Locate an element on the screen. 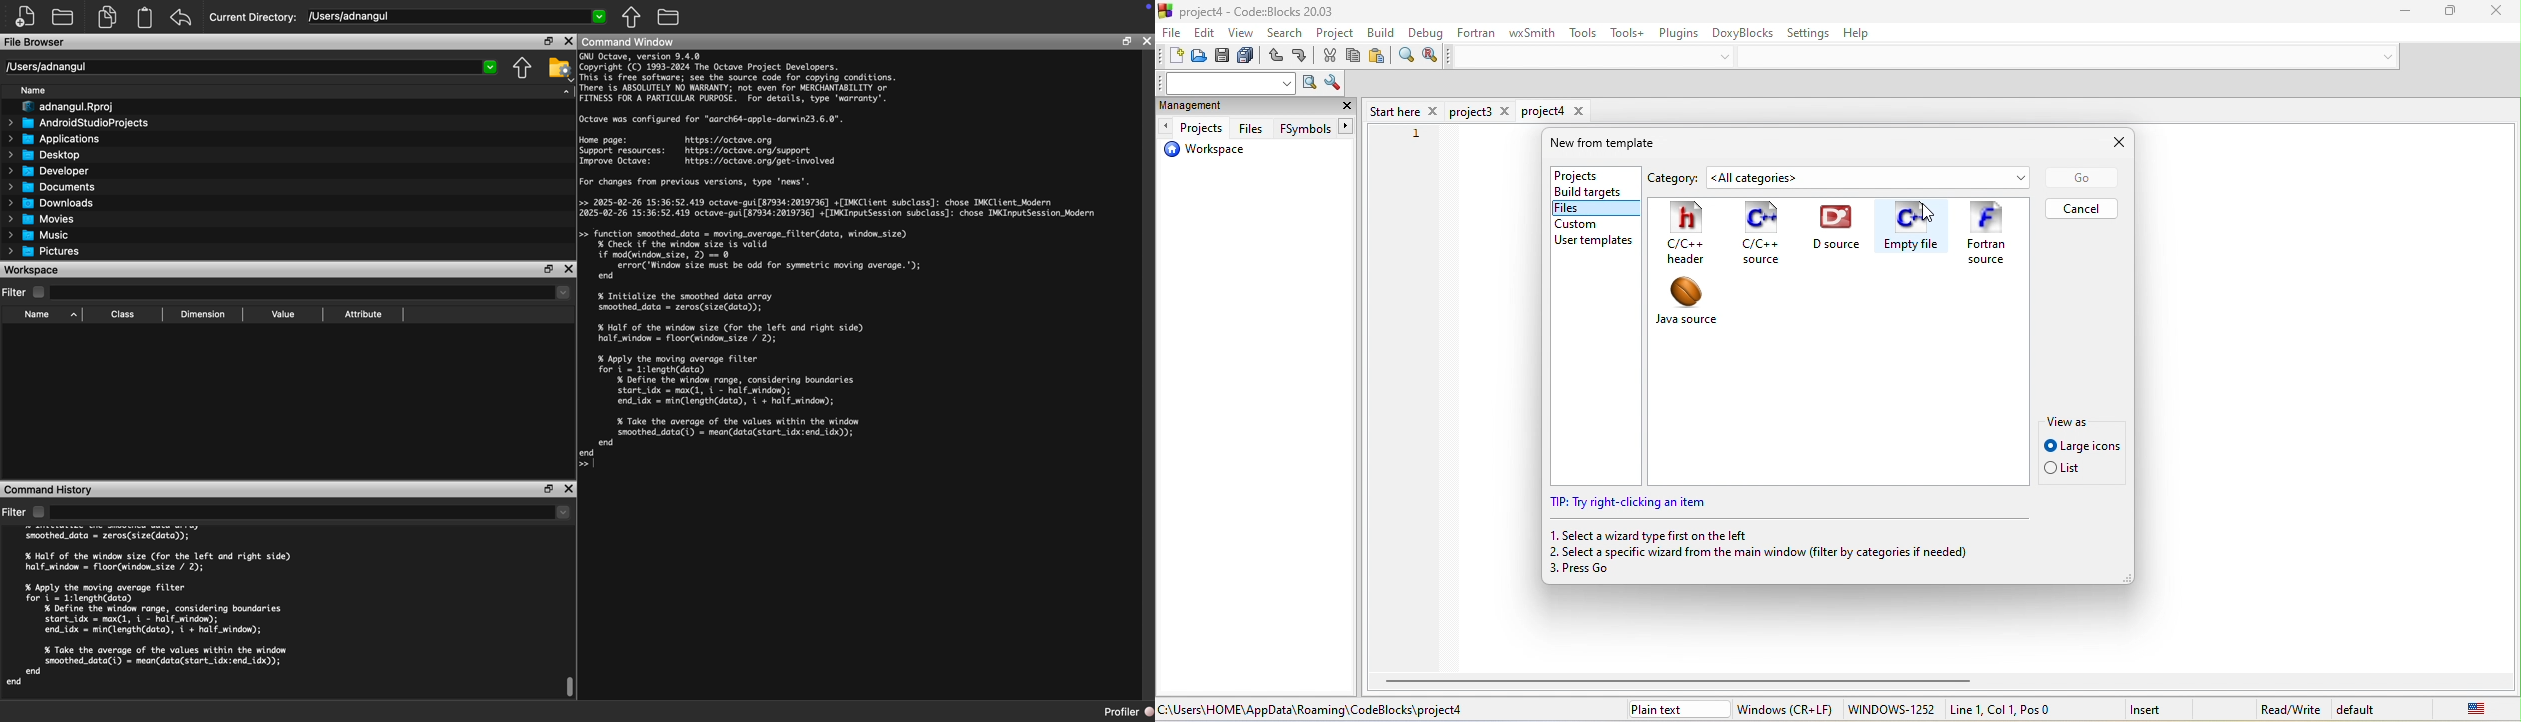  paste is located at coordinates (1378, 58).